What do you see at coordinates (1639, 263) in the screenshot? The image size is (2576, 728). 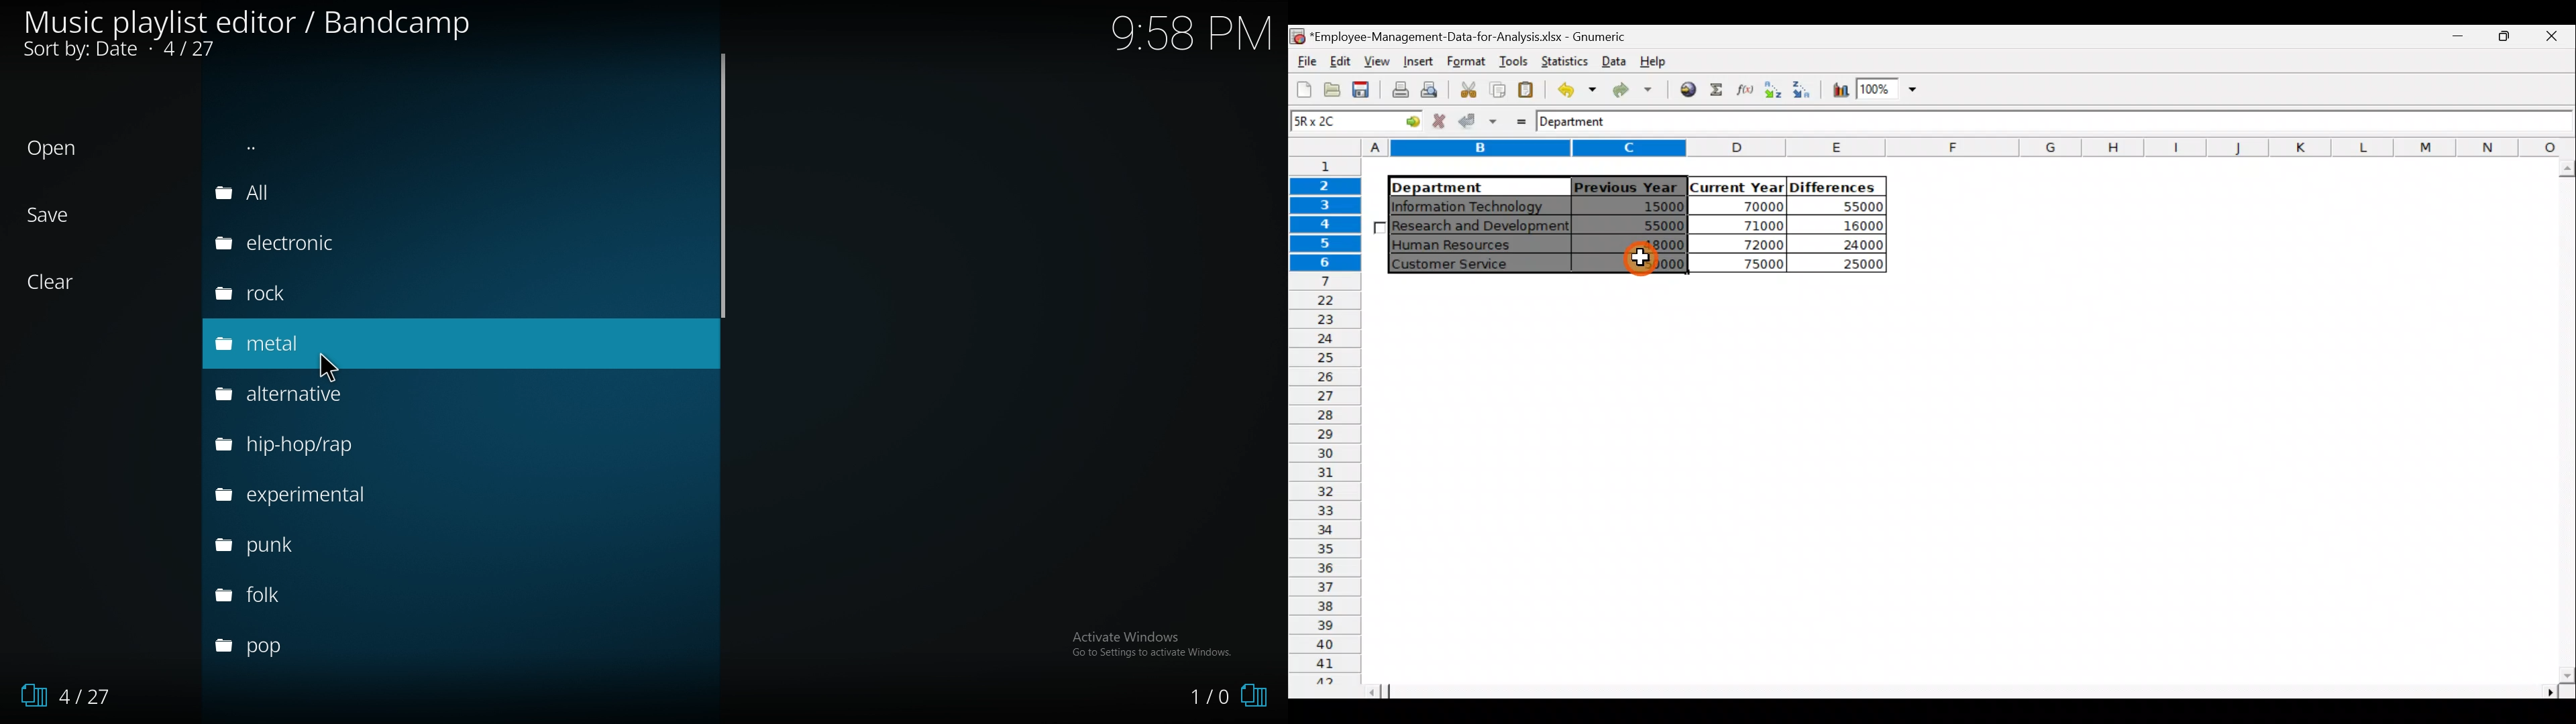 I see `50000` at bounding box center [1639, 263].